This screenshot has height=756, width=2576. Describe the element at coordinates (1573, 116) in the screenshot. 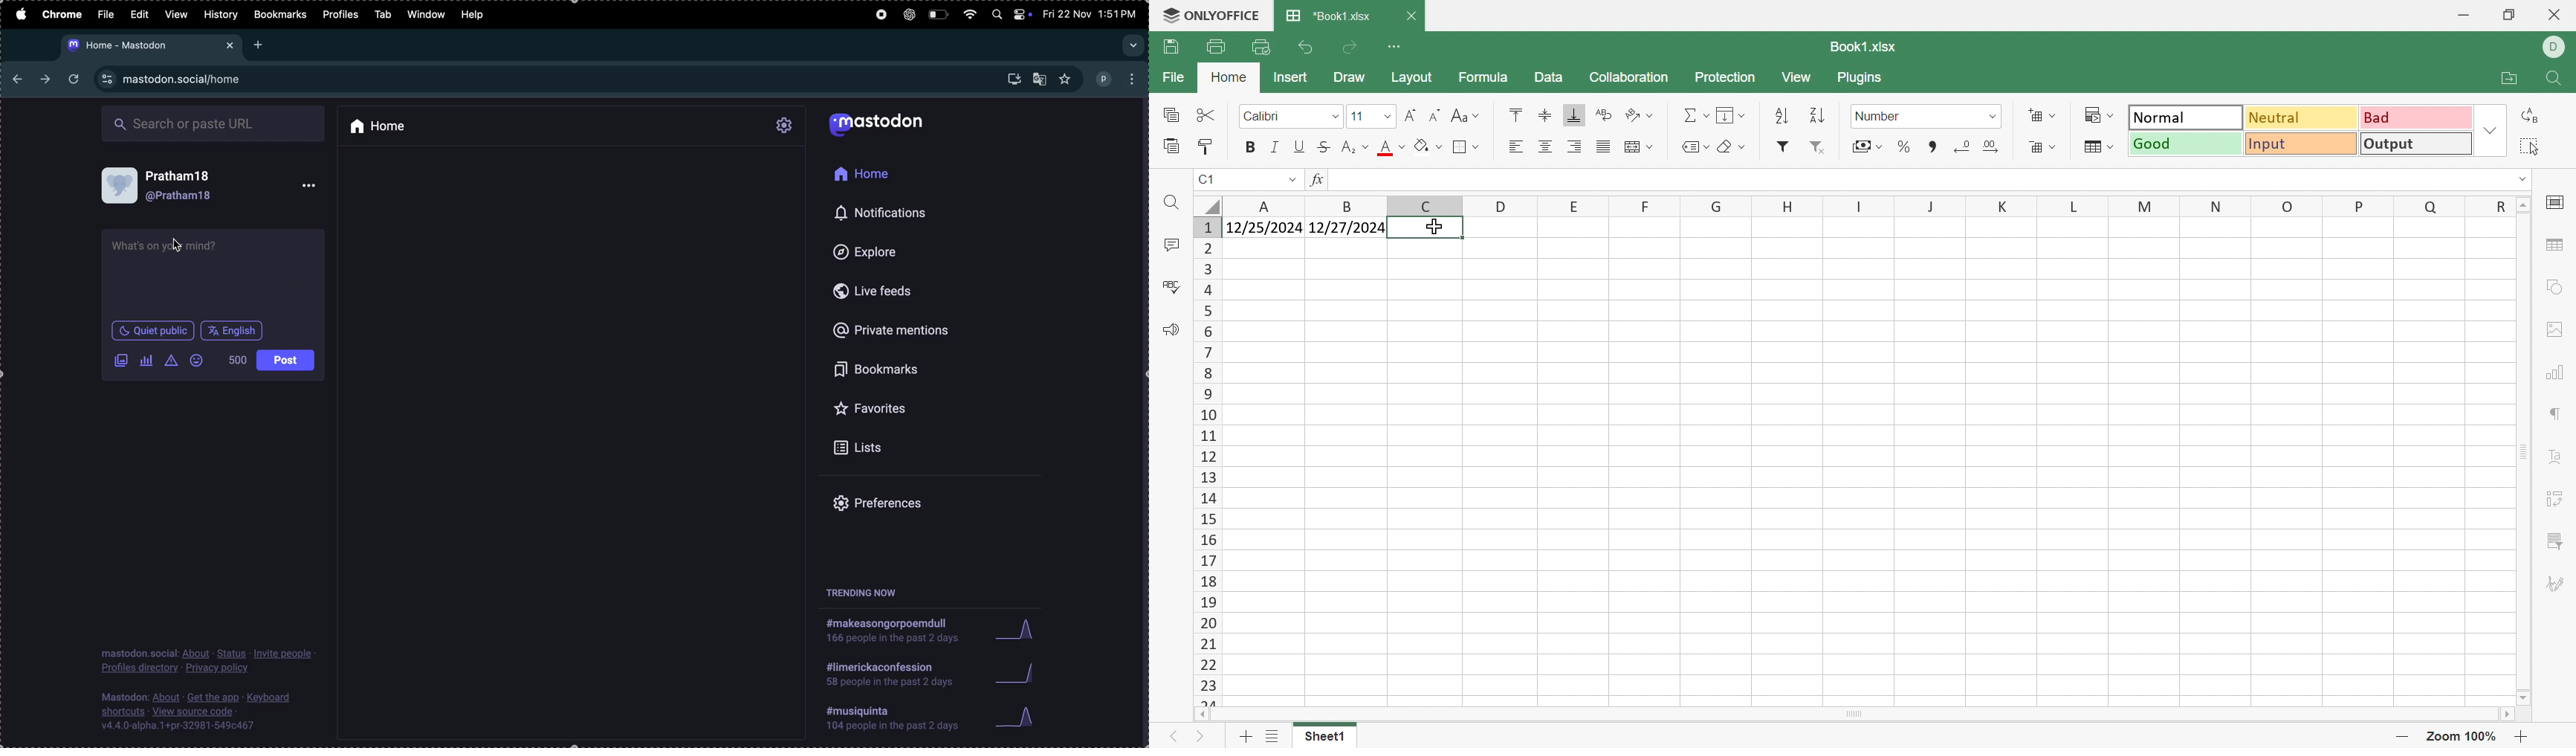

I see `Align Bottom` at that location.